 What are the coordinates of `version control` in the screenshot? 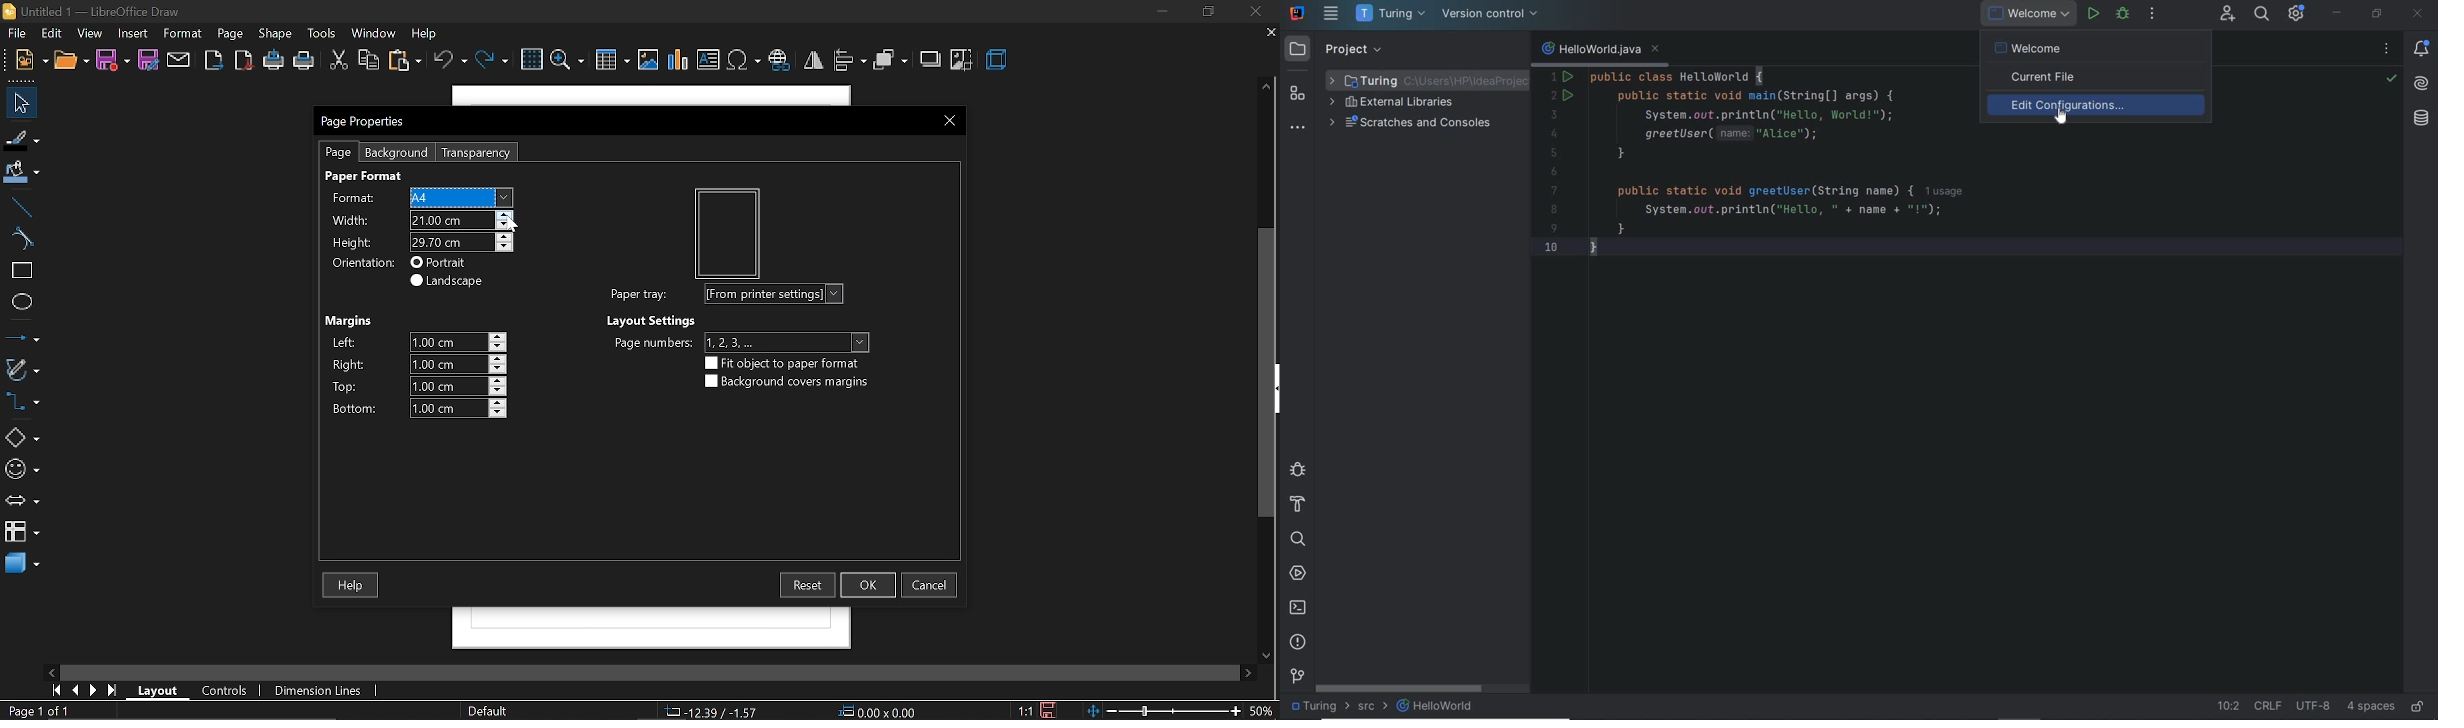 It's located at (1490, 14).